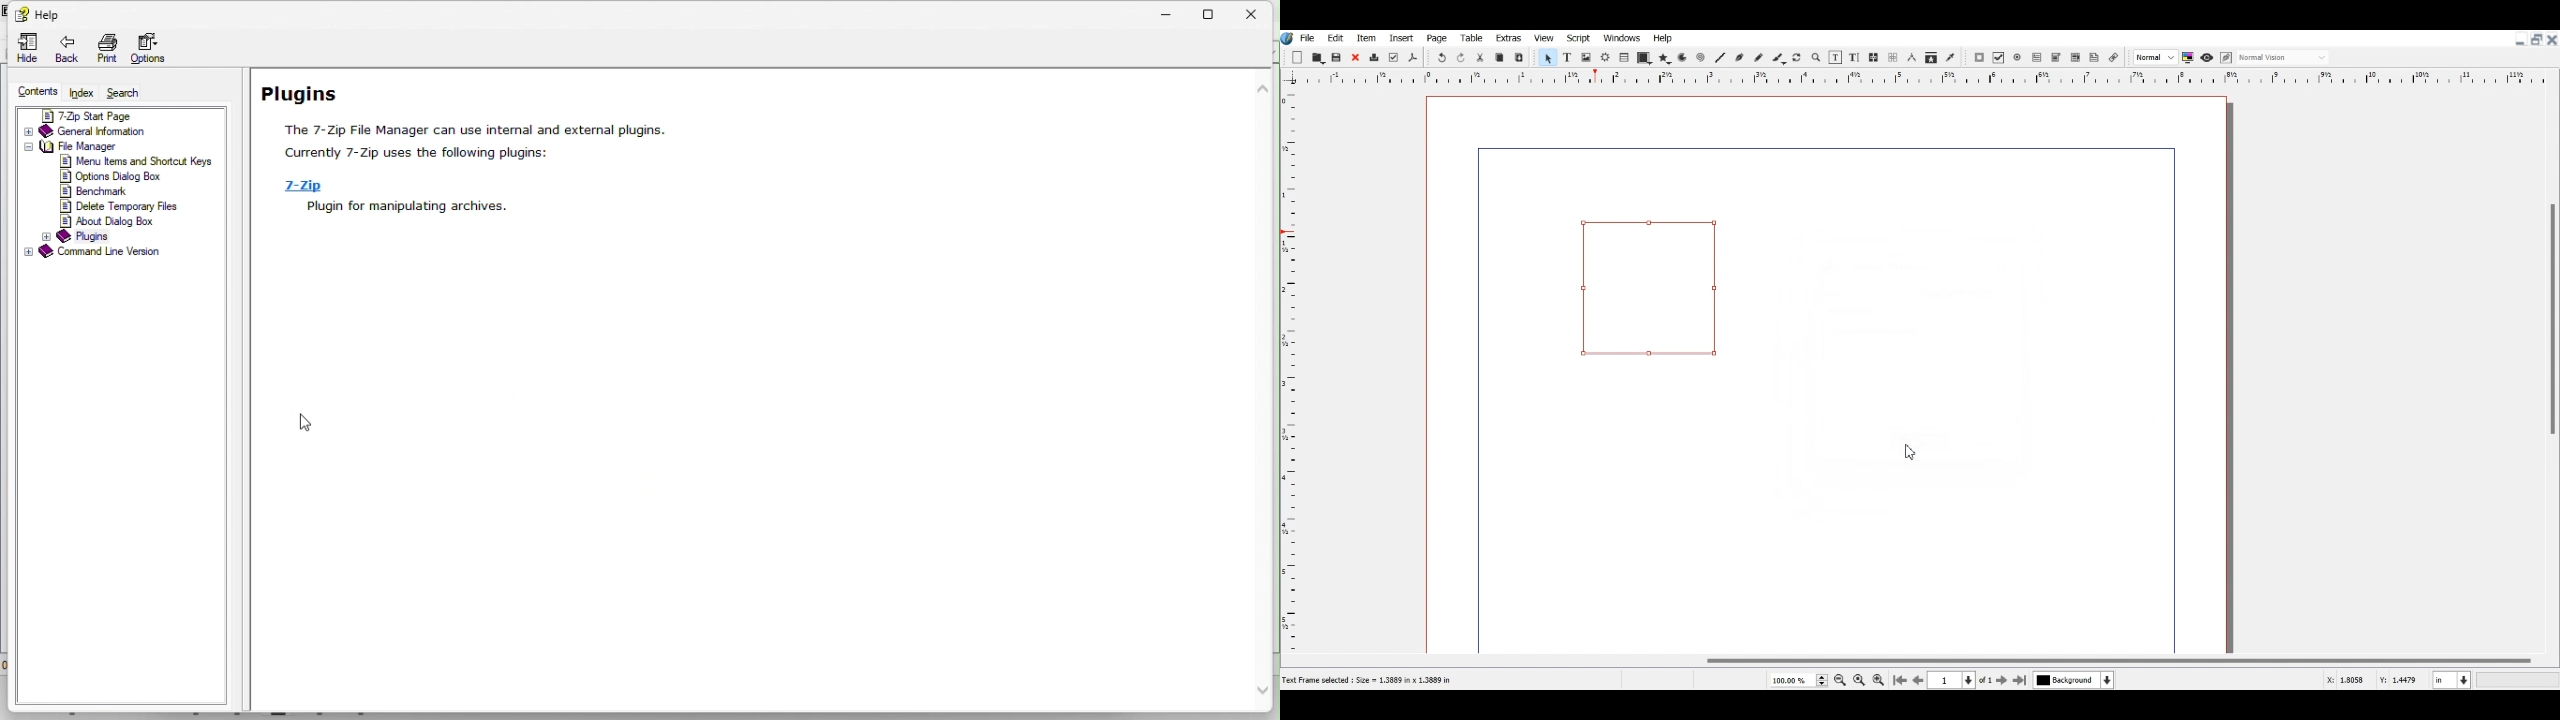 Image resolution: width=2576 pixels, height=728 pixels. What do you see at coordinates (1508, 38) in the screenshot?
I see `Extras` at bounding box center [1508, 38].